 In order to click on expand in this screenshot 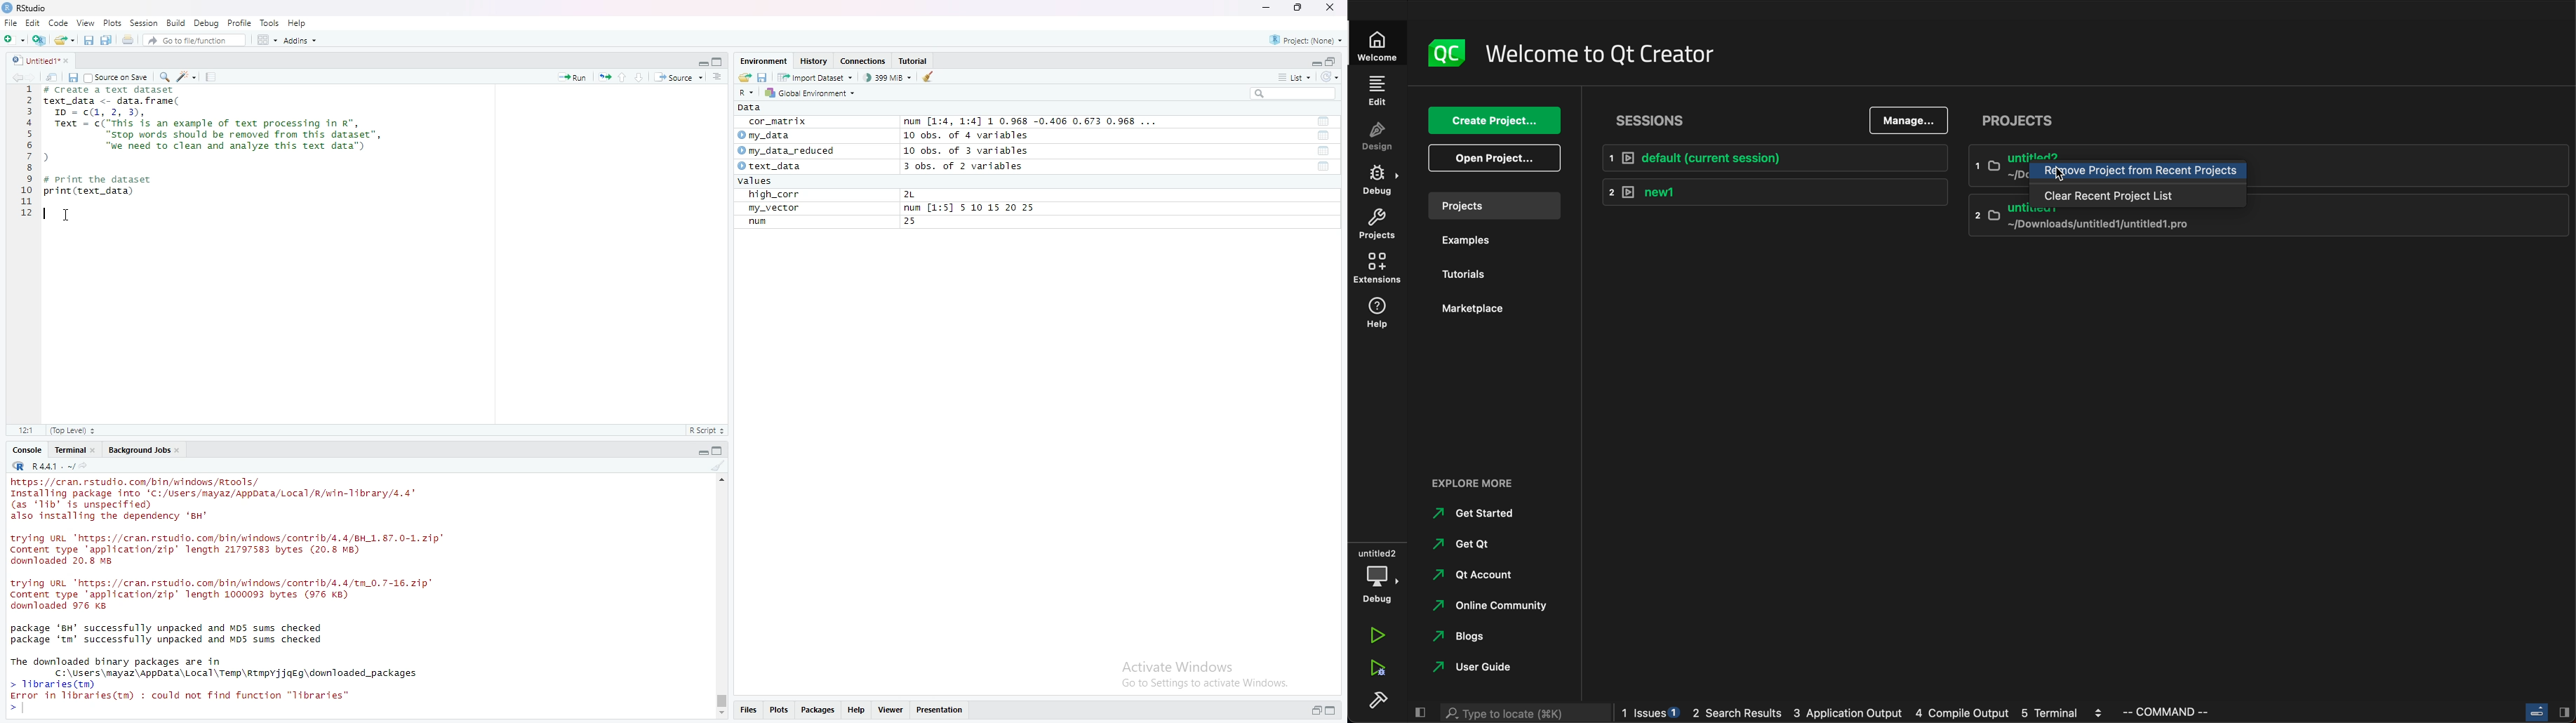, I will do `click(1314, 61)`.